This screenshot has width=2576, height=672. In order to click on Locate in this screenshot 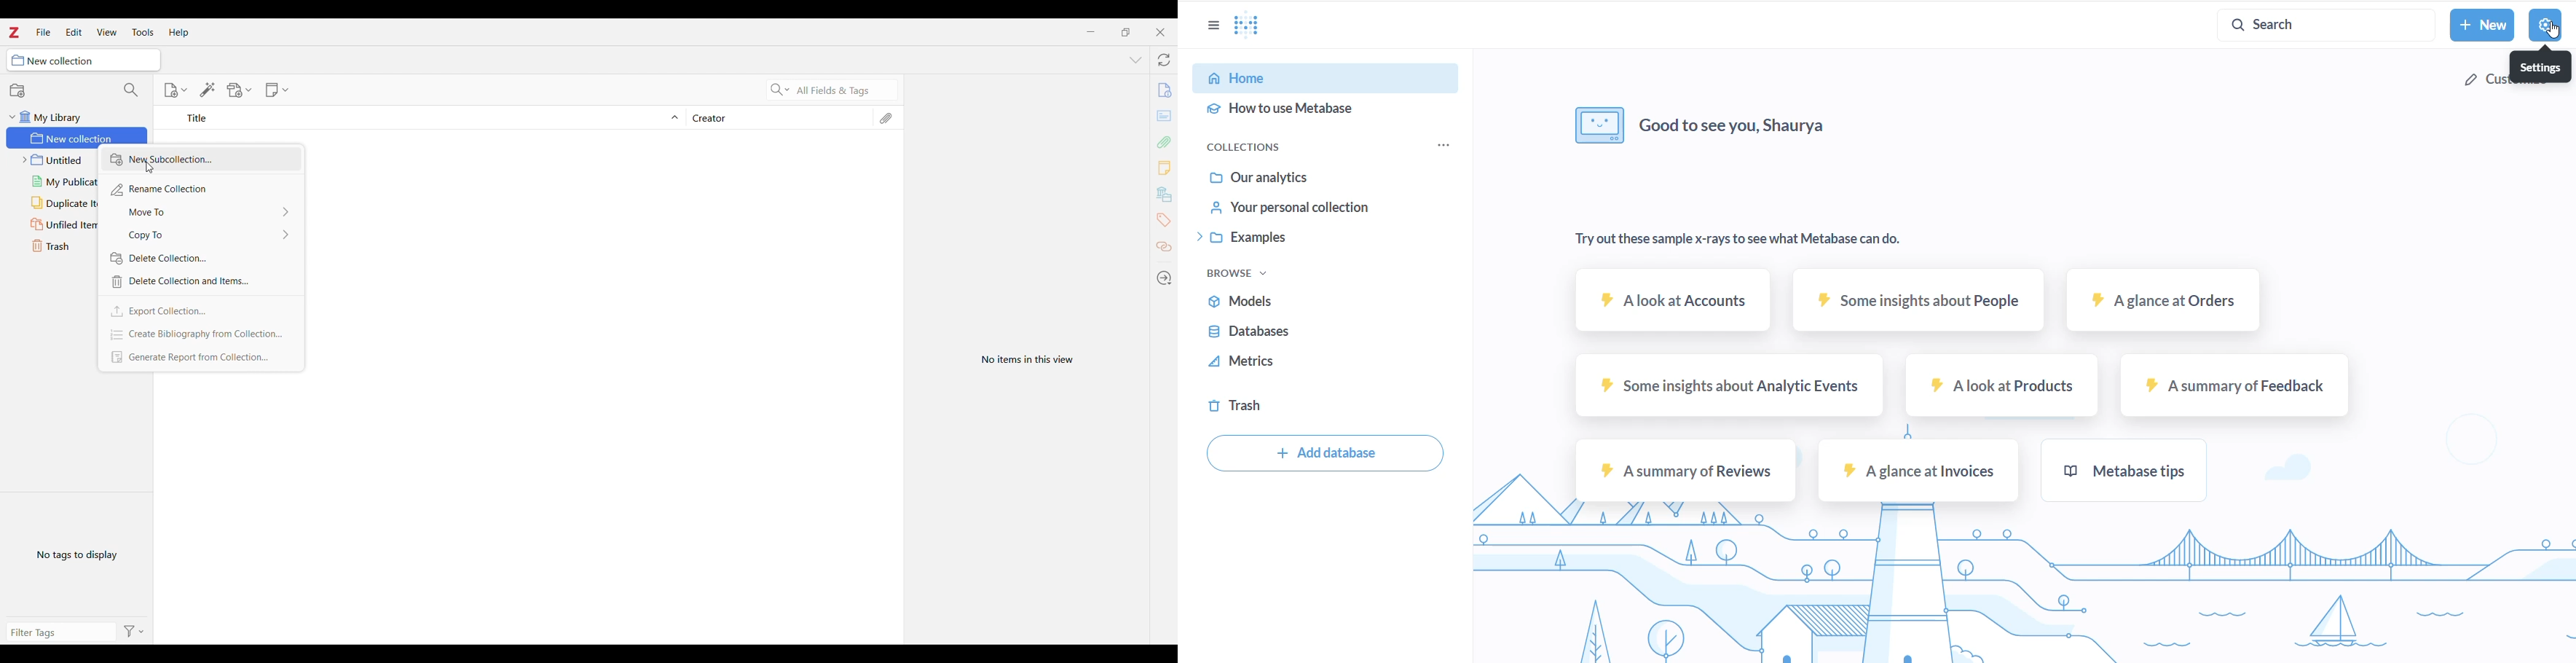, I will do `click(1165, 278)`.